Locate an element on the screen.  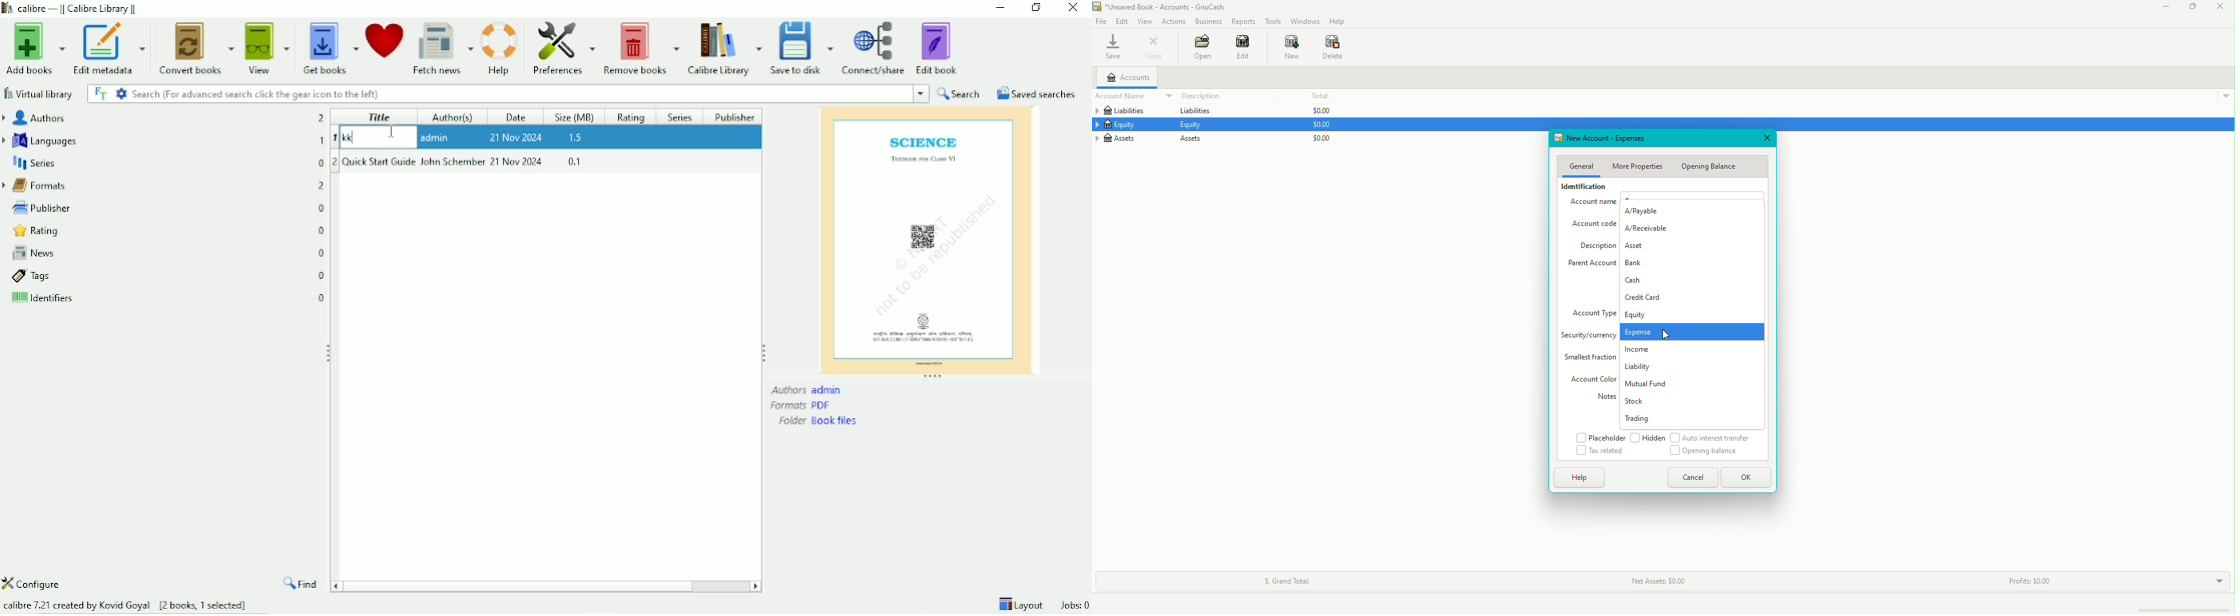
Search is located at coordinates (959, 93).